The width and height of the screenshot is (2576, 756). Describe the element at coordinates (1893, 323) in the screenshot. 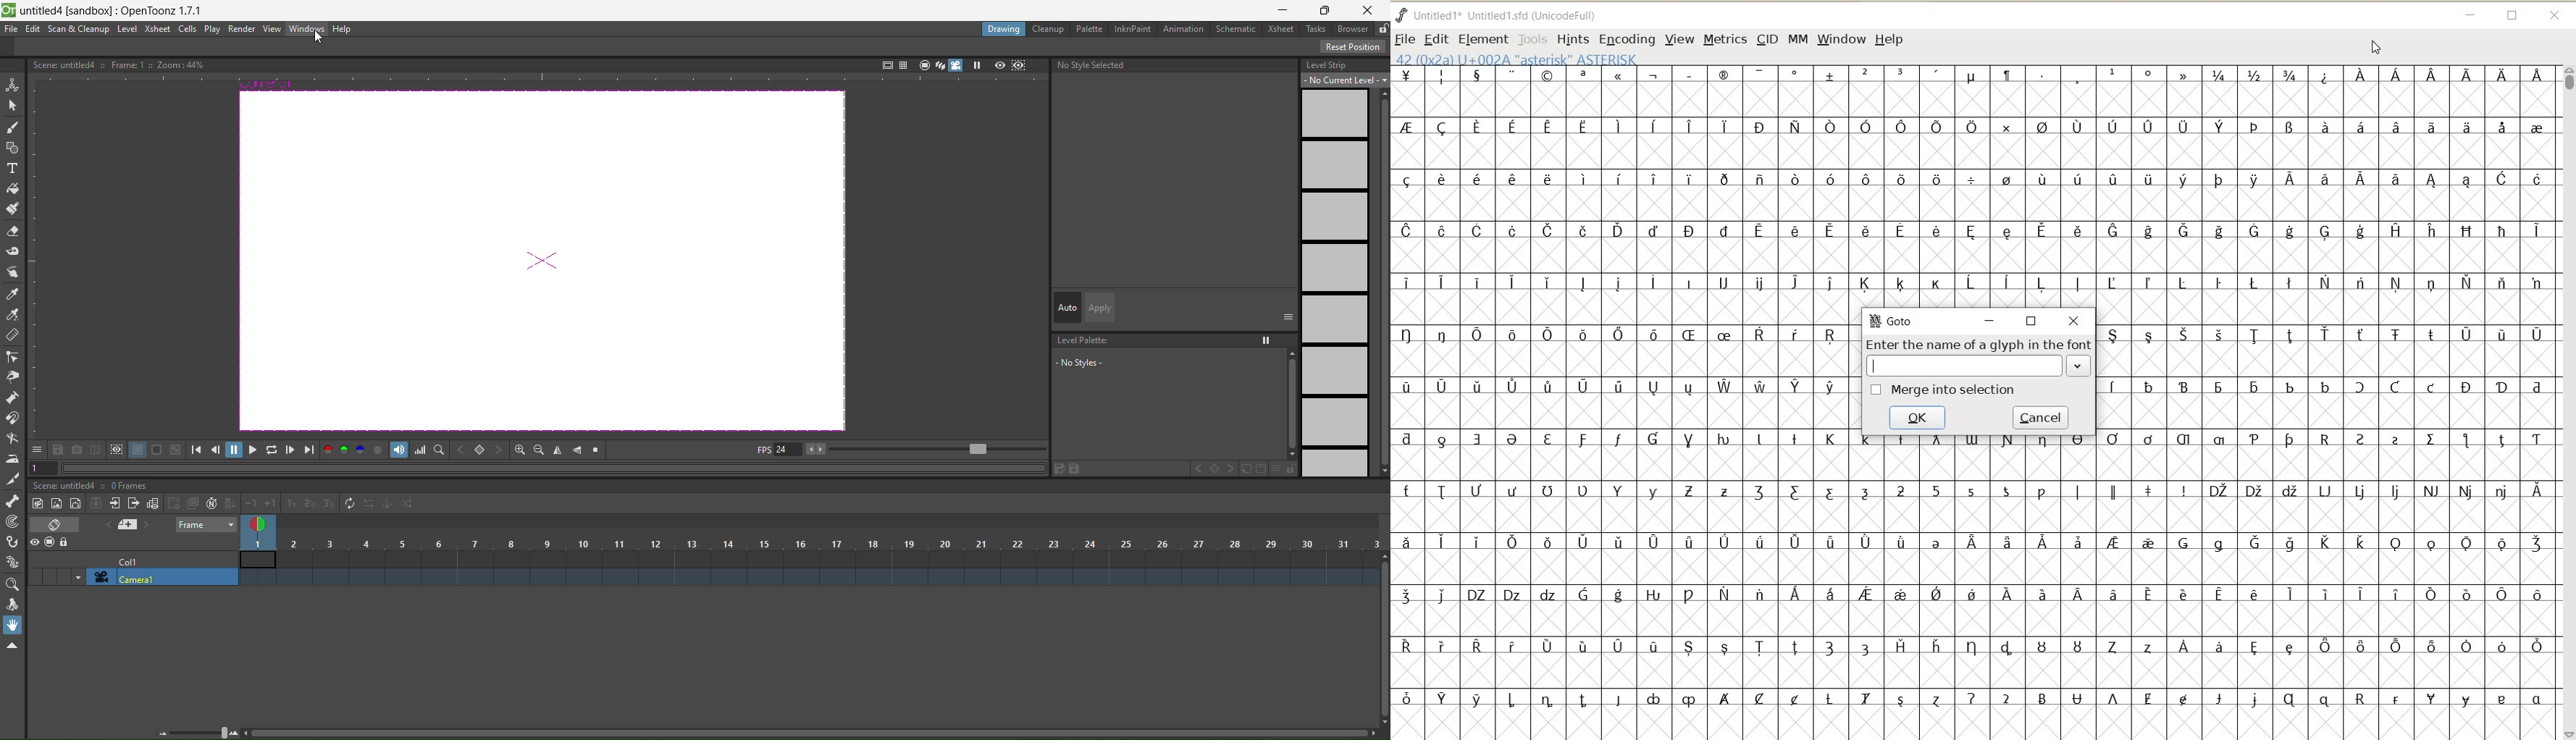

I see `GoTo` at that location.